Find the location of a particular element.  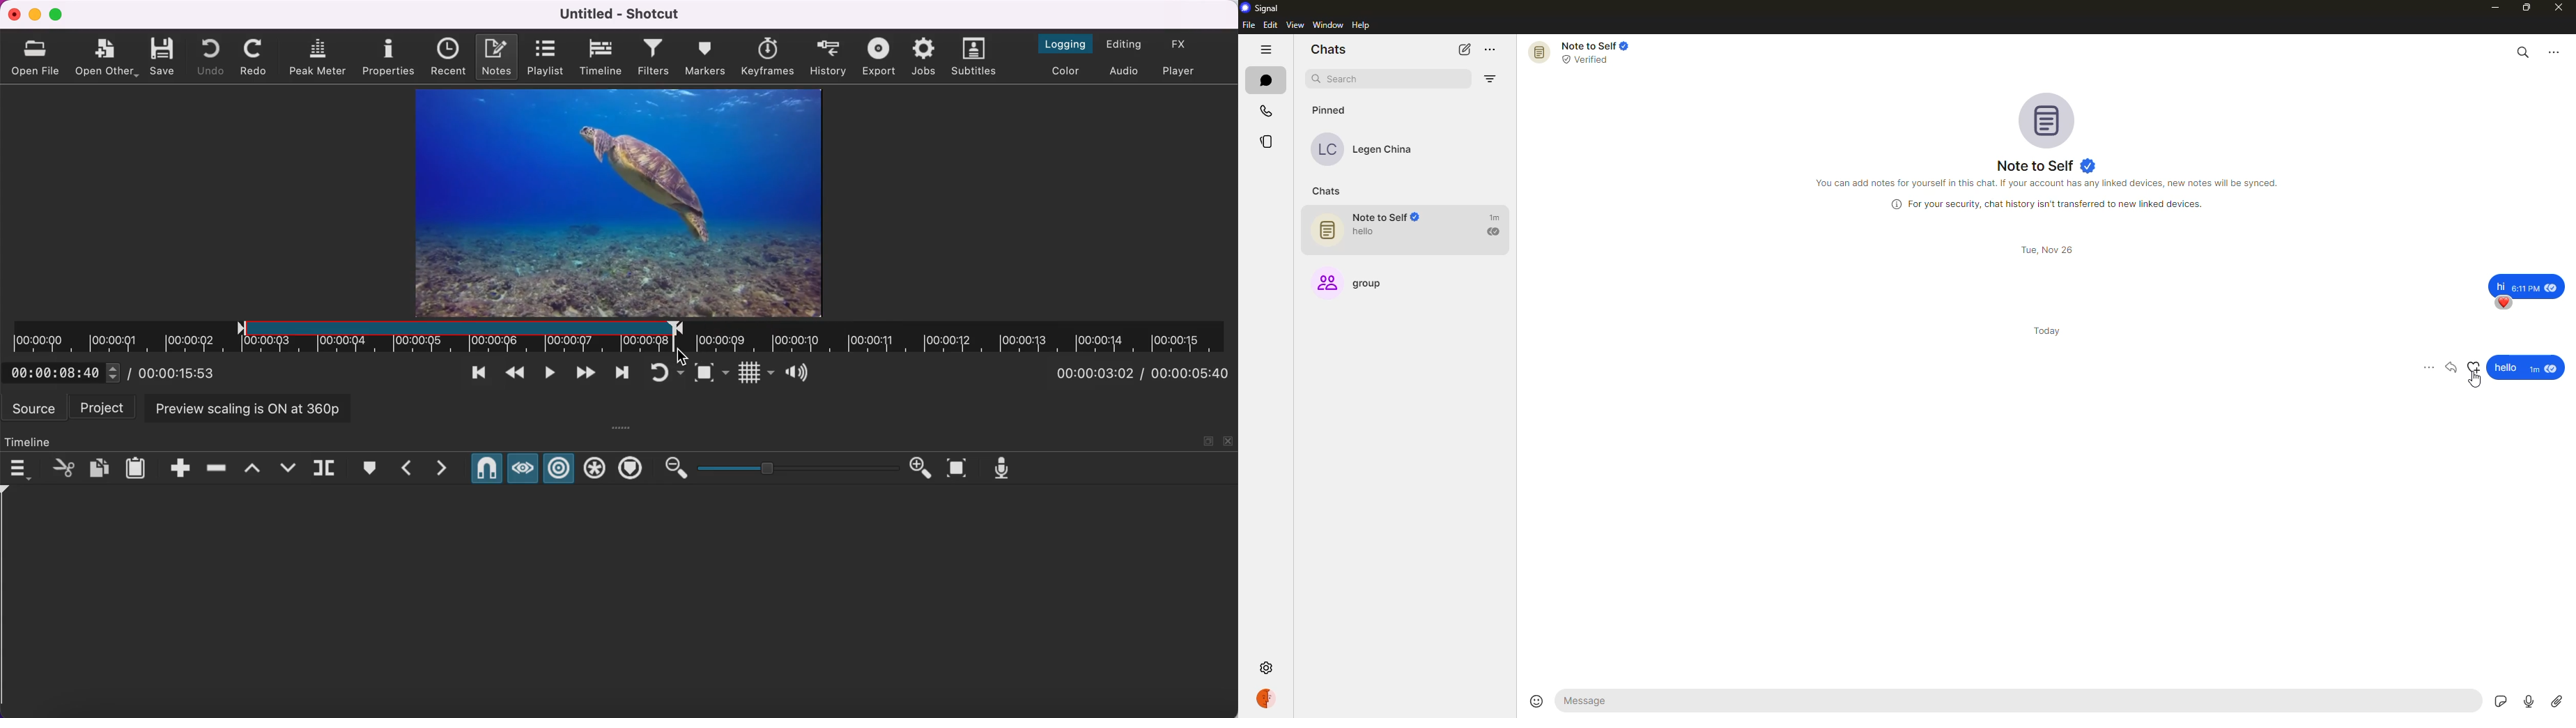

new chat is located at coordinates (1464, 49).